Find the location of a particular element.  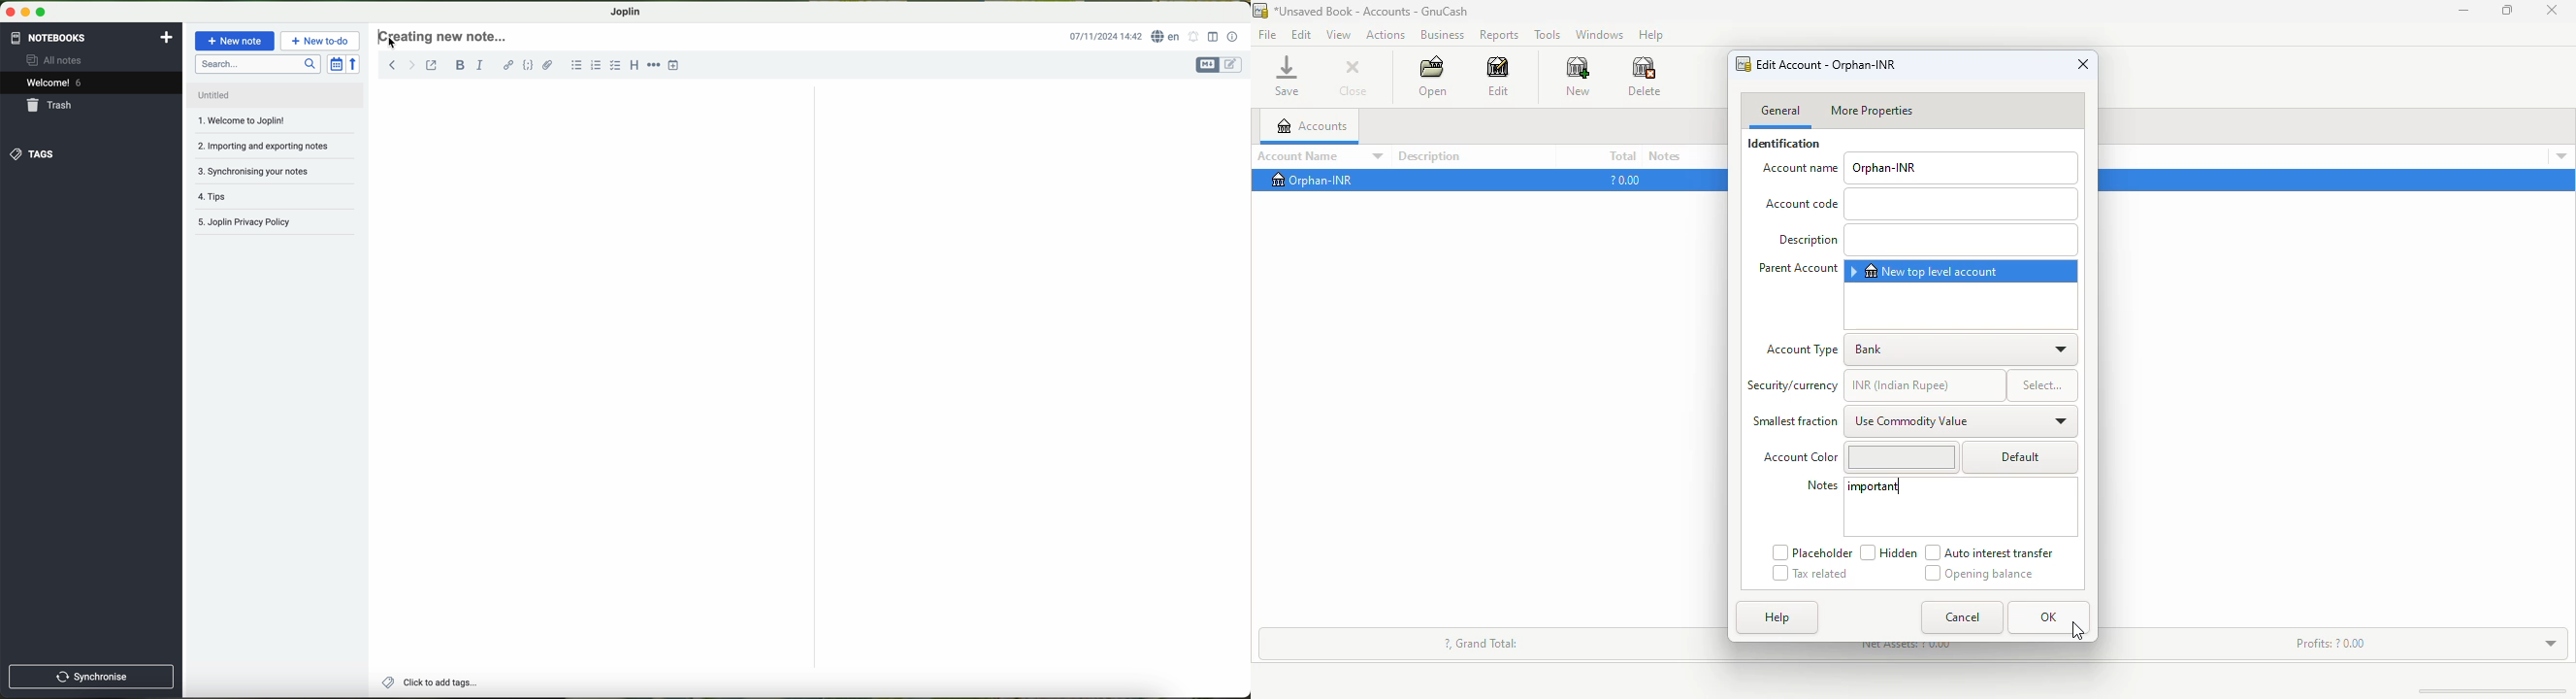

toggle sort order field is located at coordinates (335, 64).